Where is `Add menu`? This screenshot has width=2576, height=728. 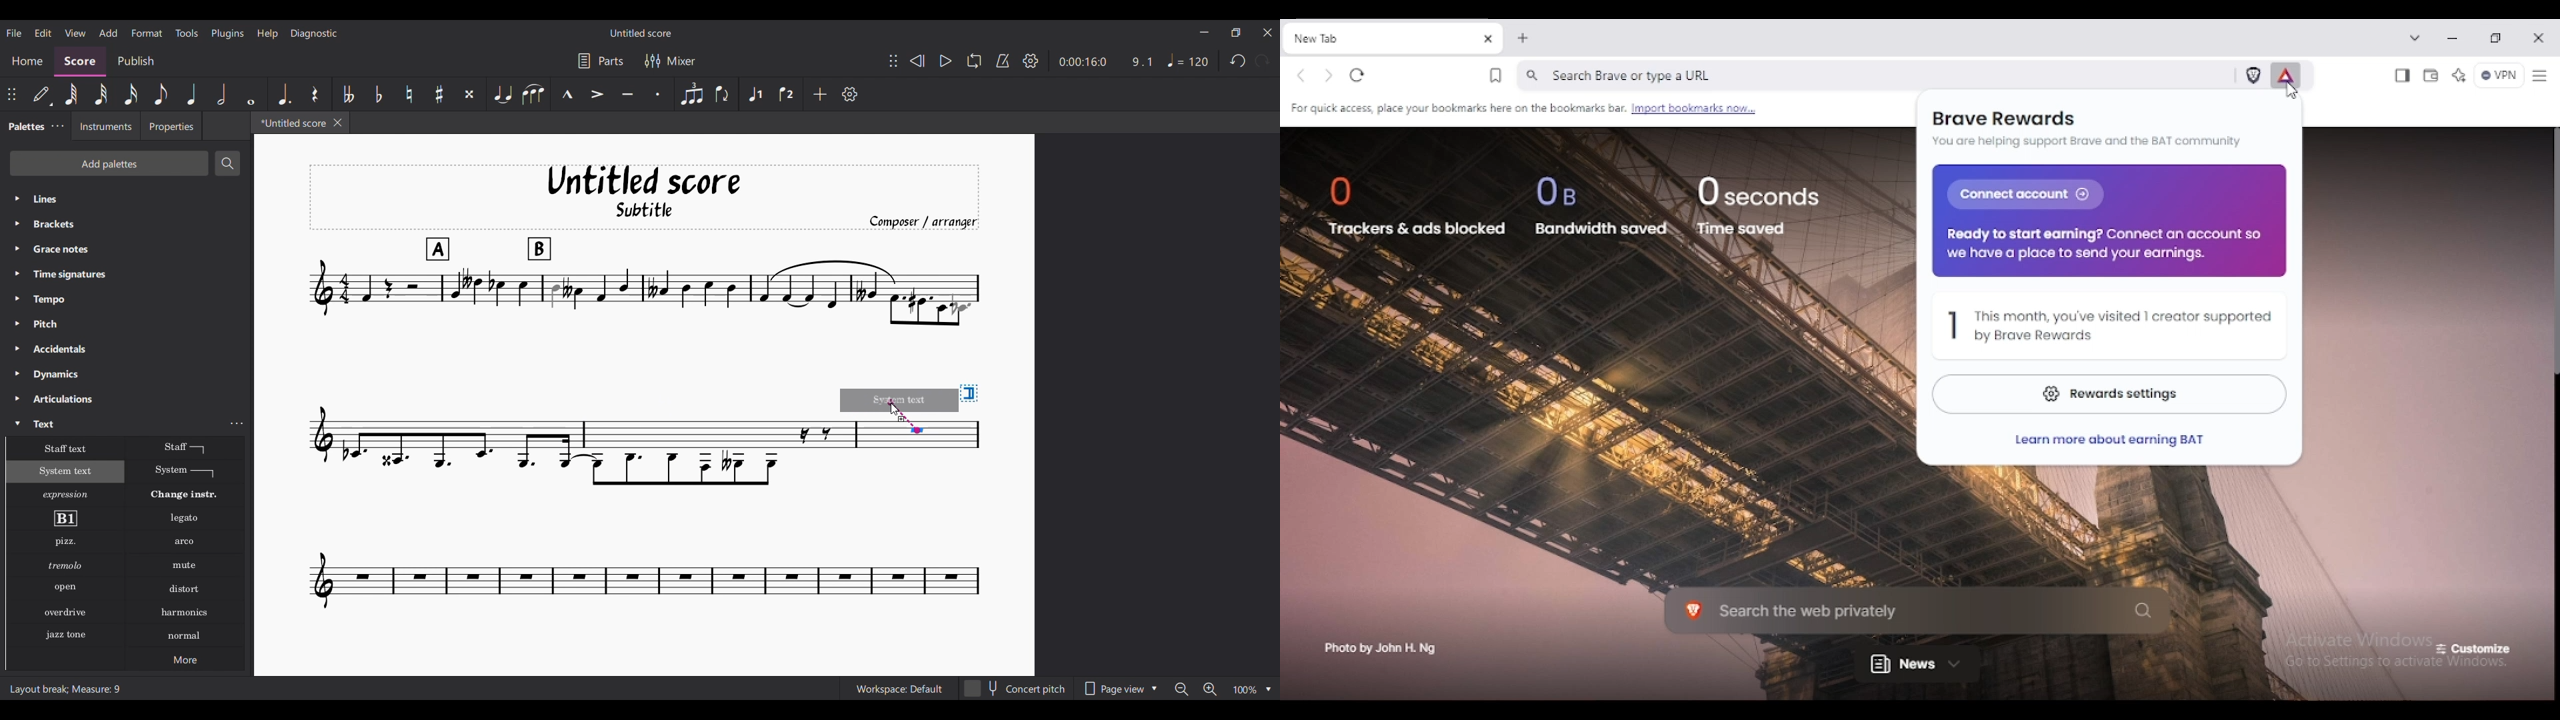 Add menu is located at coordinates (109, 33).